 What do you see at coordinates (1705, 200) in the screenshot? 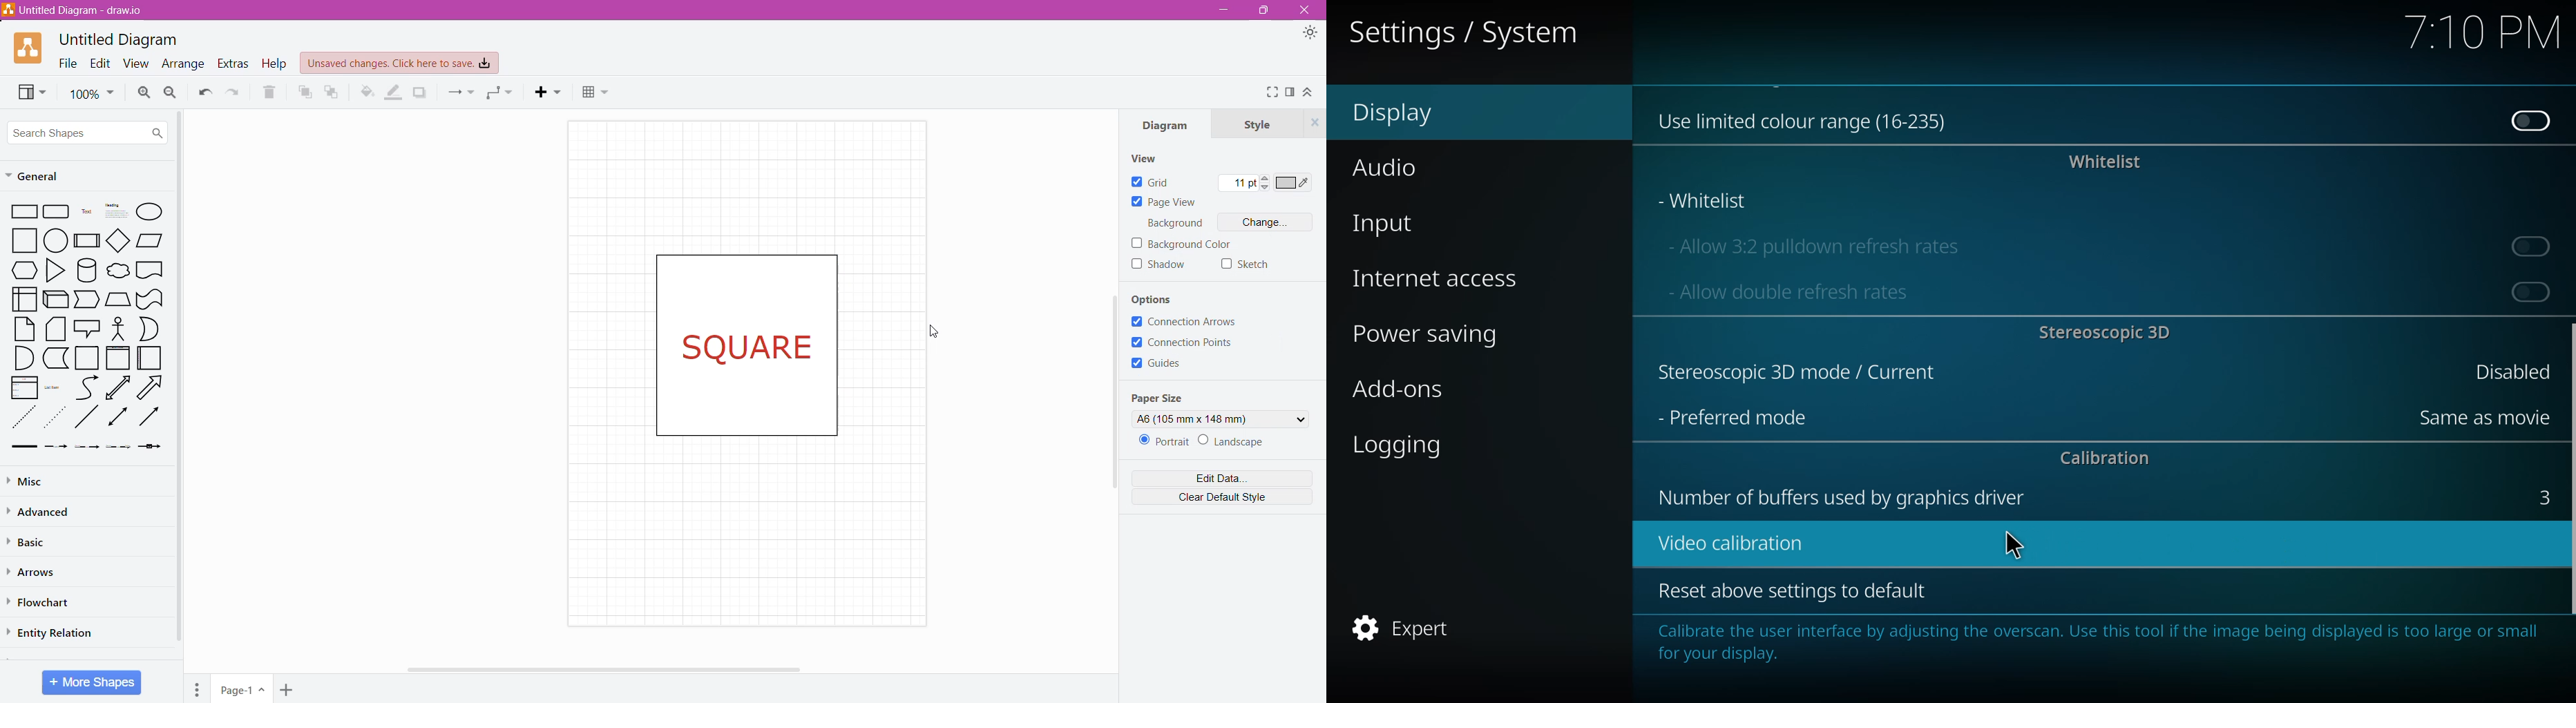
I see `whitelist` at bounding box center [1705, 200].